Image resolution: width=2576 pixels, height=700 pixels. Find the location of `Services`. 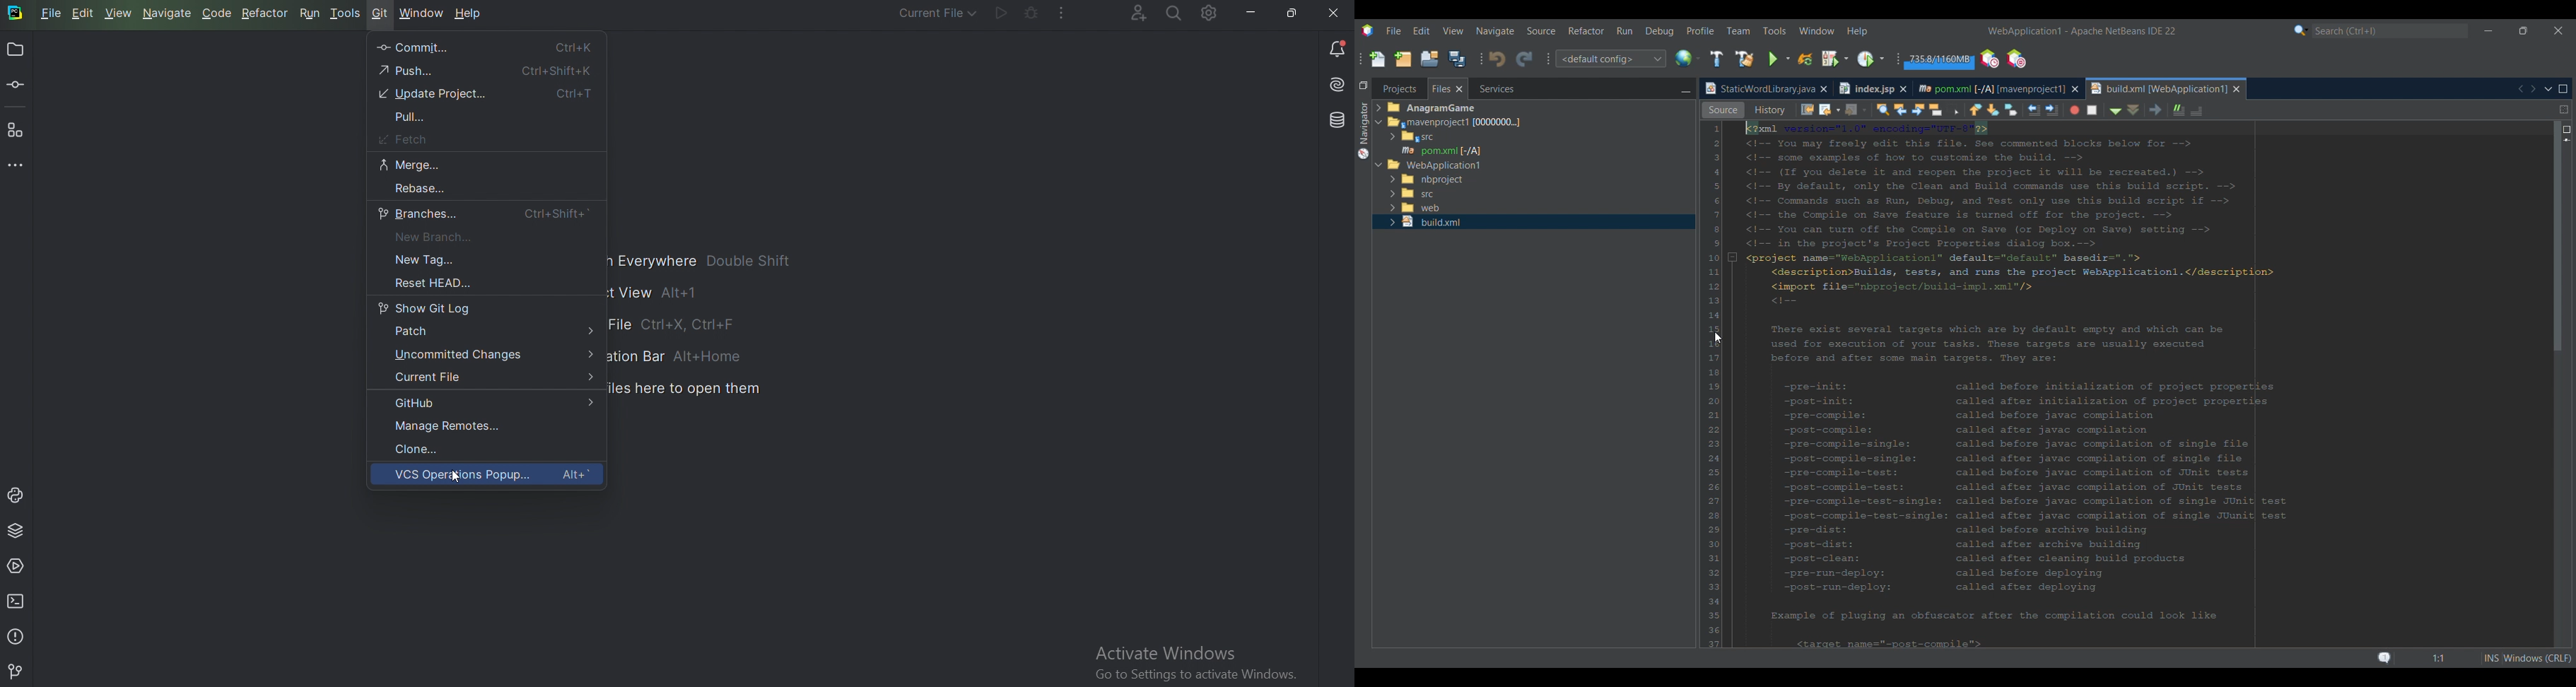

Services is located at coordinates (19, 565).